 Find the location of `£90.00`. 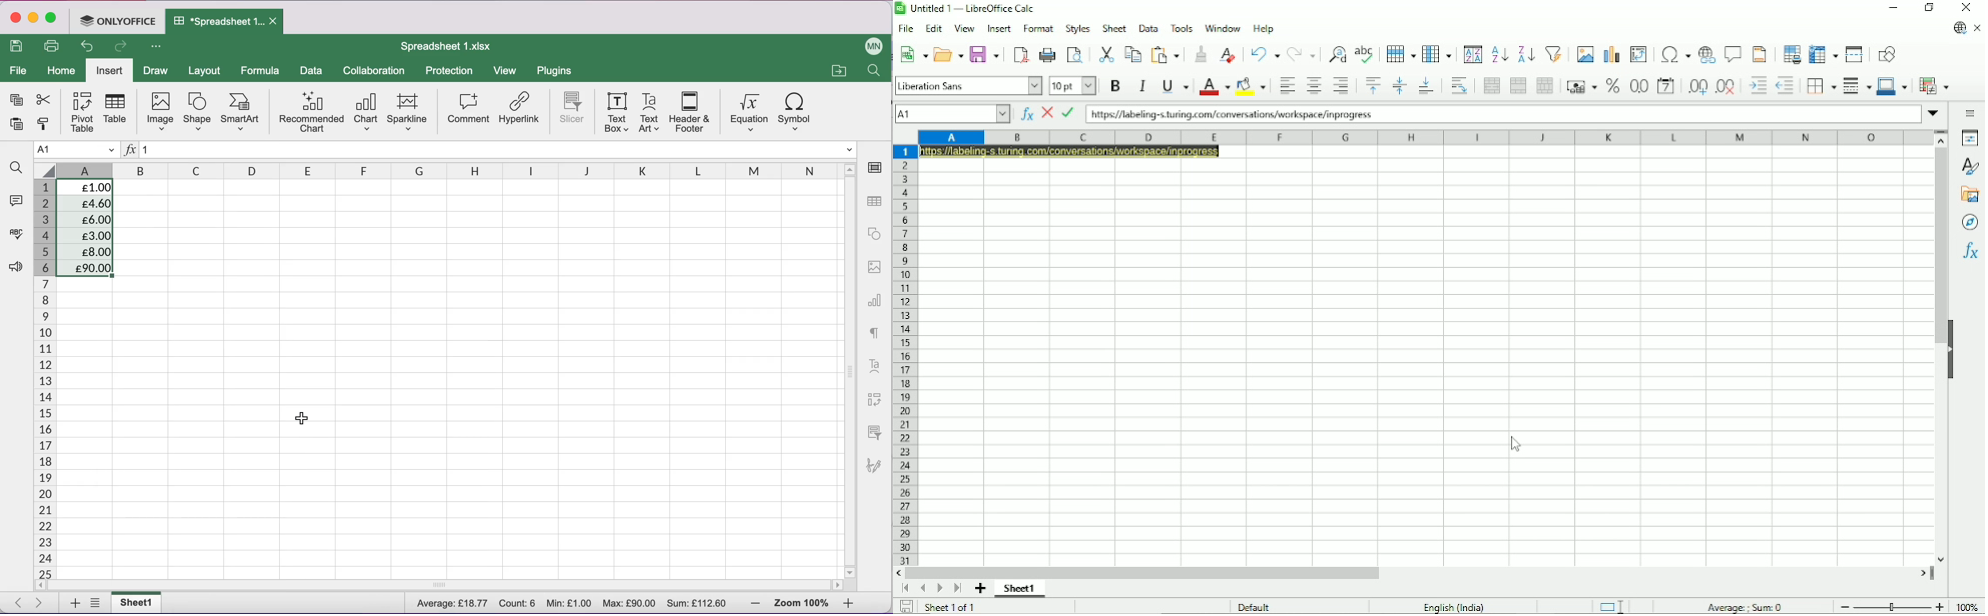

£90.00 is located at coordinates (85, 266).